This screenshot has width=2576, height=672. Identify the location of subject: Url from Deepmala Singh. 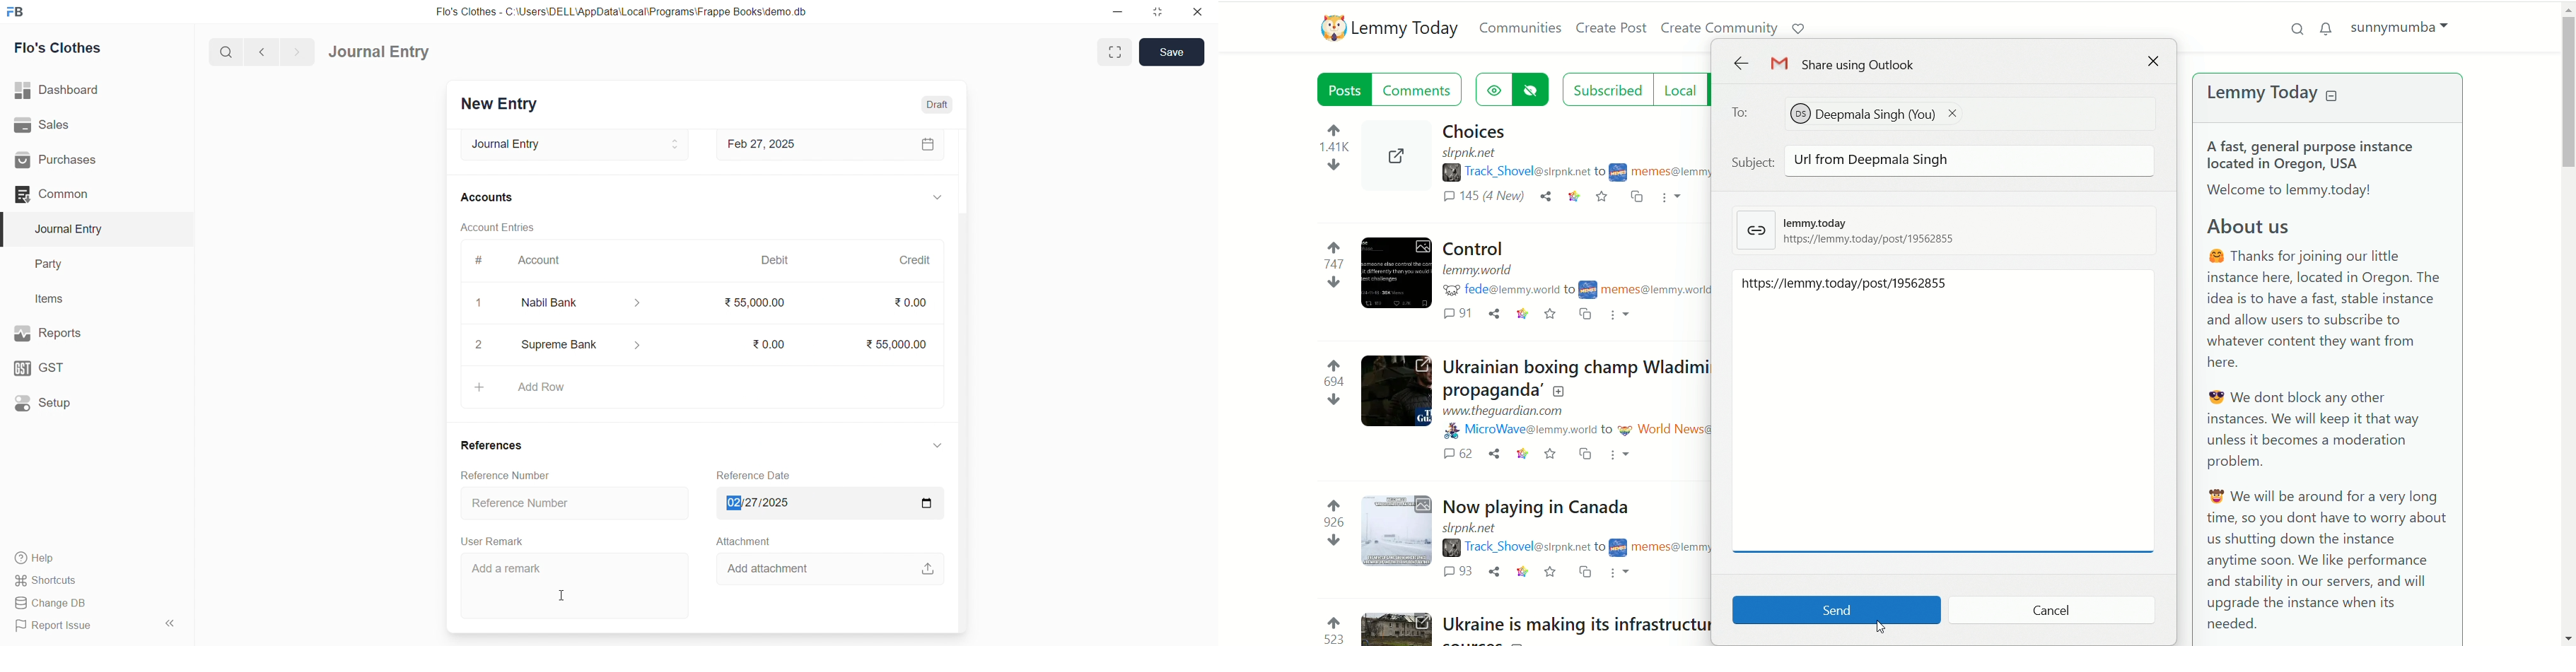
(1947, 161).